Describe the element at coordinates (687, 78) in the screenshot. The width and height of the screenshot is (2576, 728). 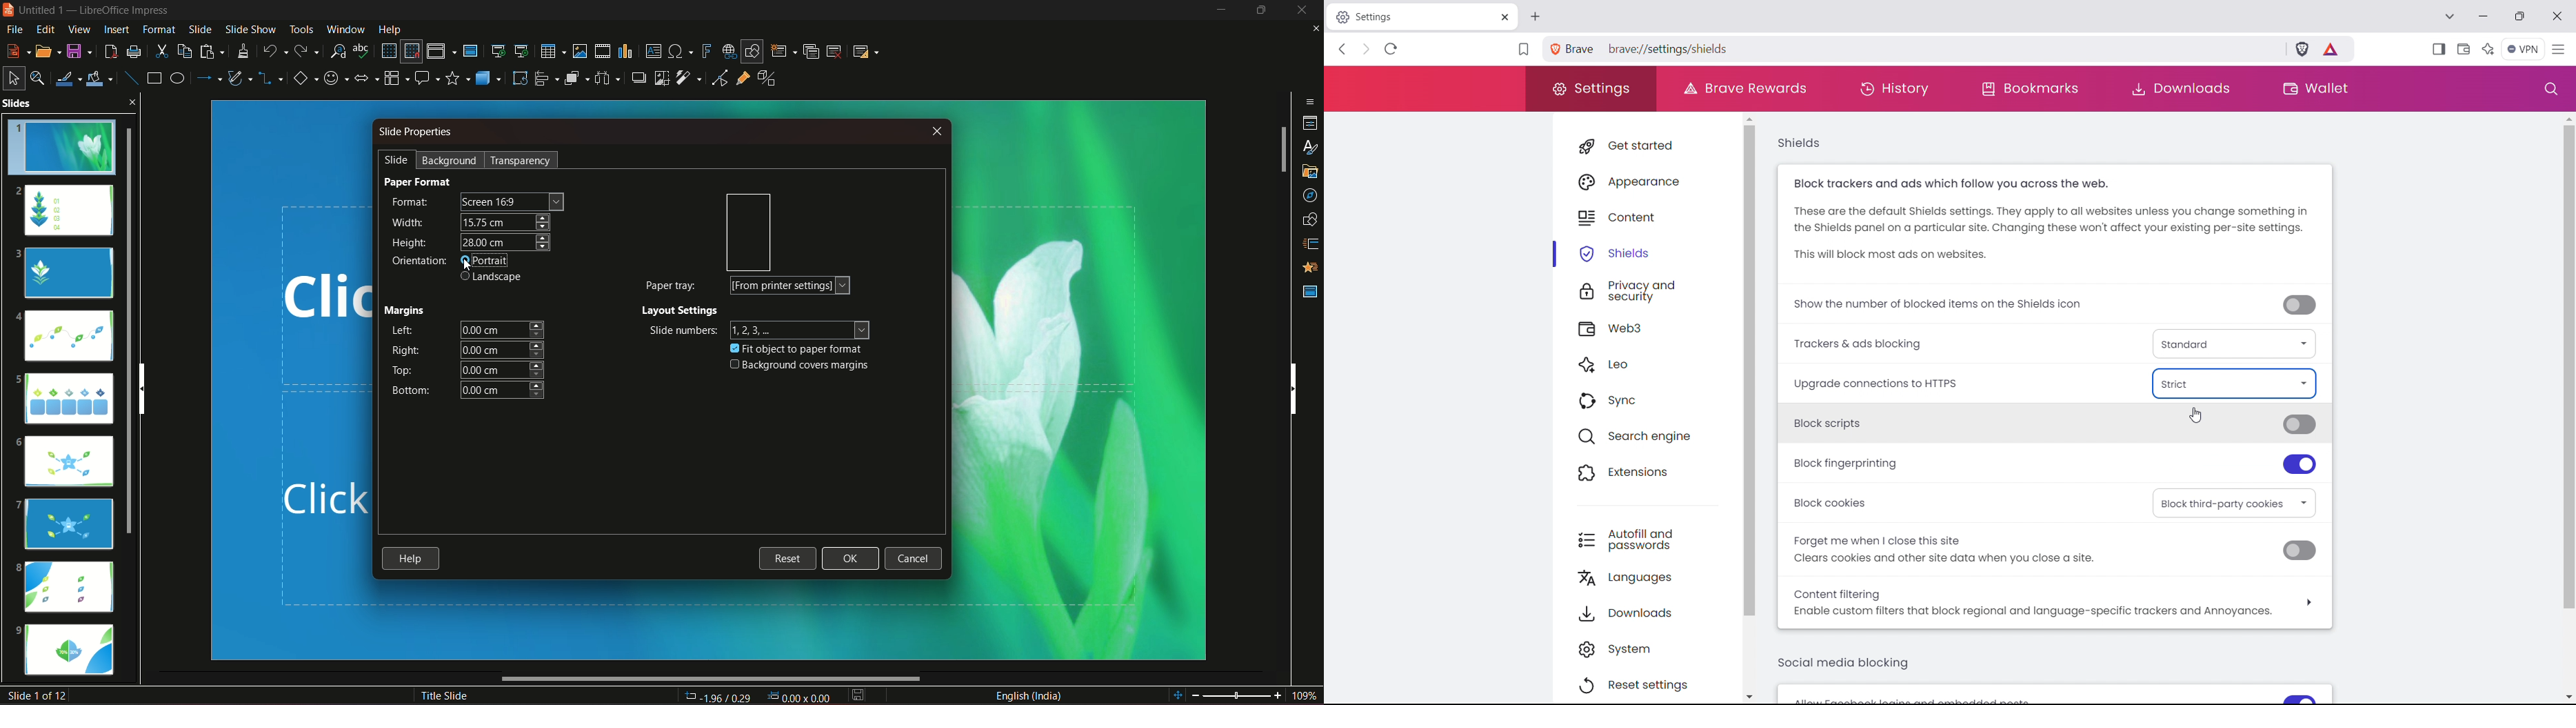
I see `filter` at that location.